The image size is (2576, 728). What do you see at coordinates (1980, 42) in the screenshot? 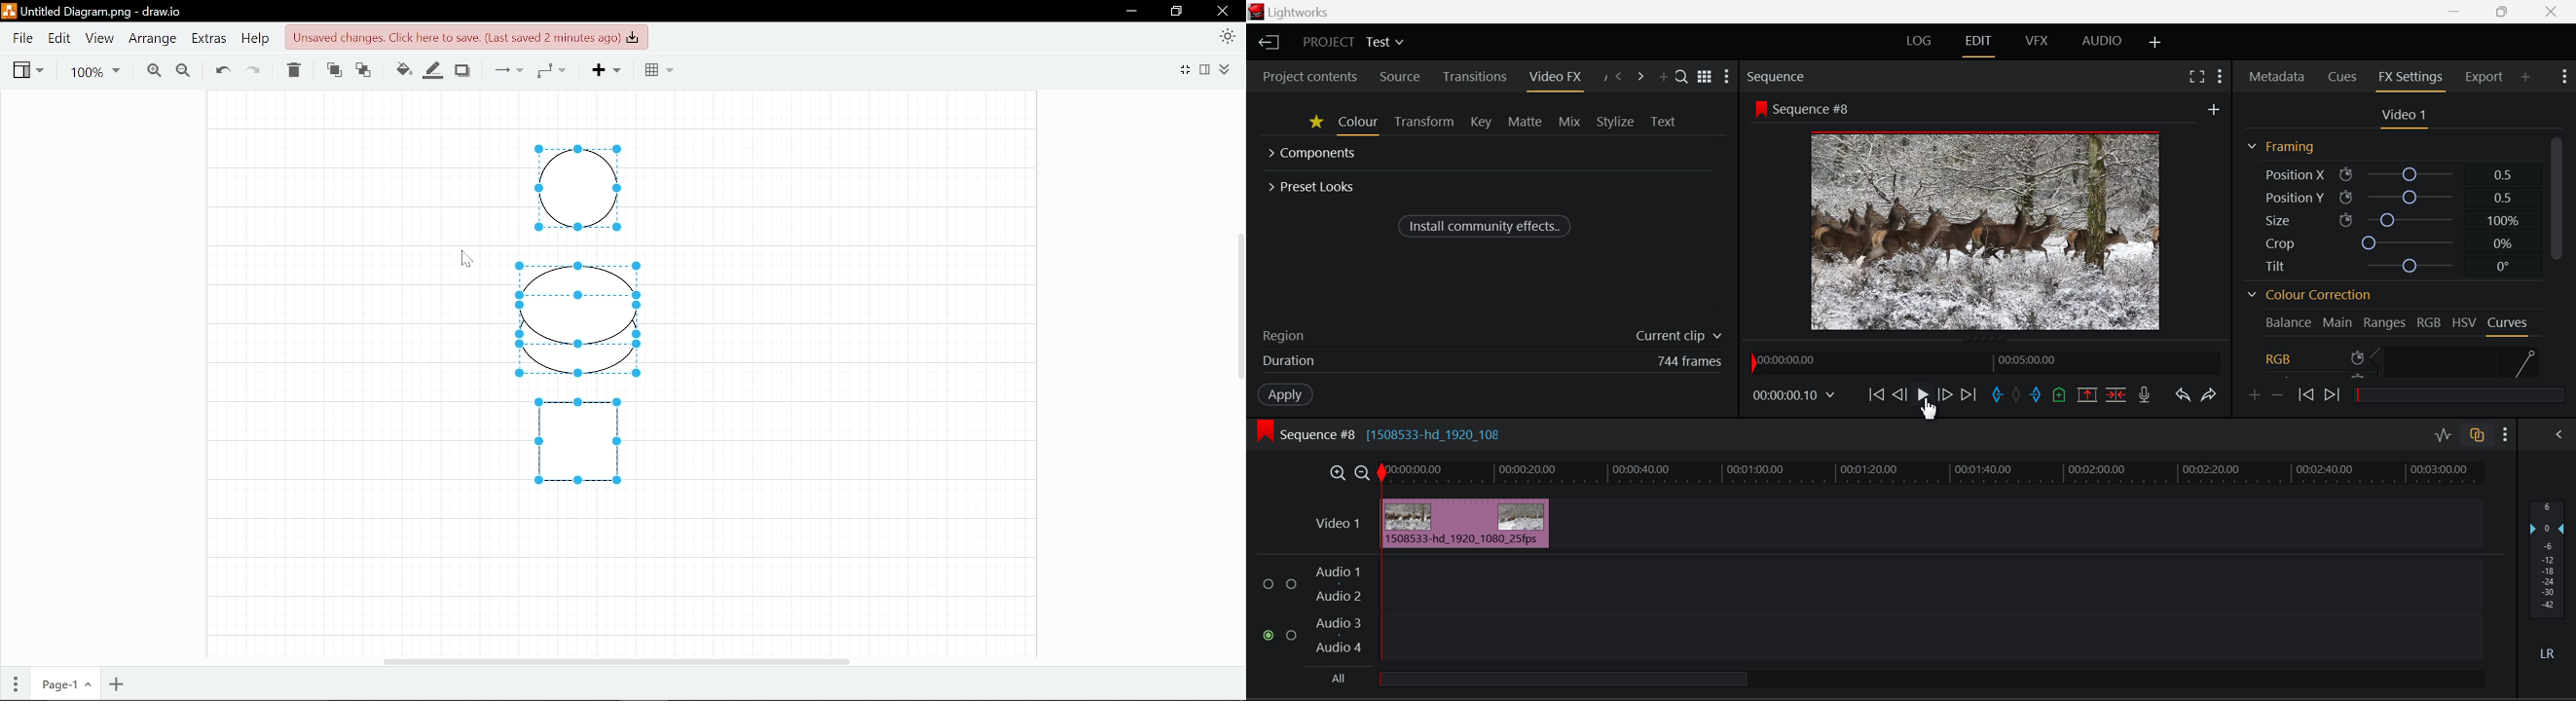
I see `EDIT Layout Open` at bounding box center [1980, 42].